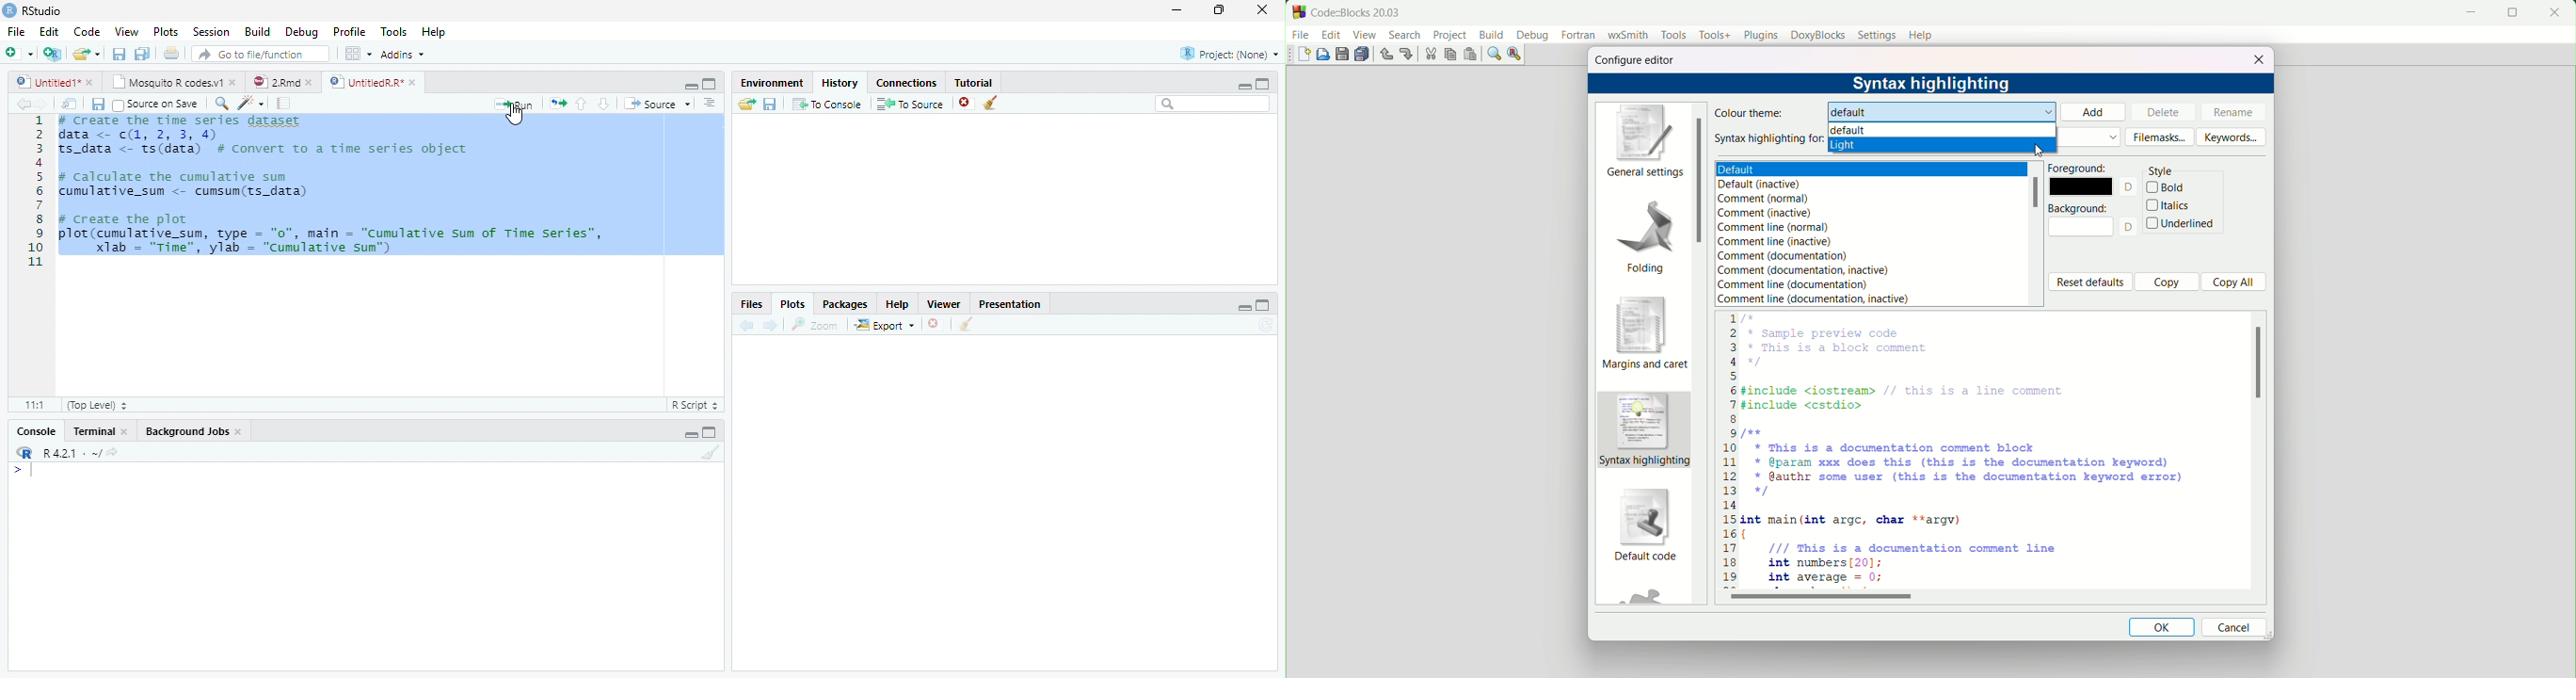 This screenshot has height=700, width=2576. Describe the element at coordinates (815, 325) in the screenshot. I see `Zoom` at that location.